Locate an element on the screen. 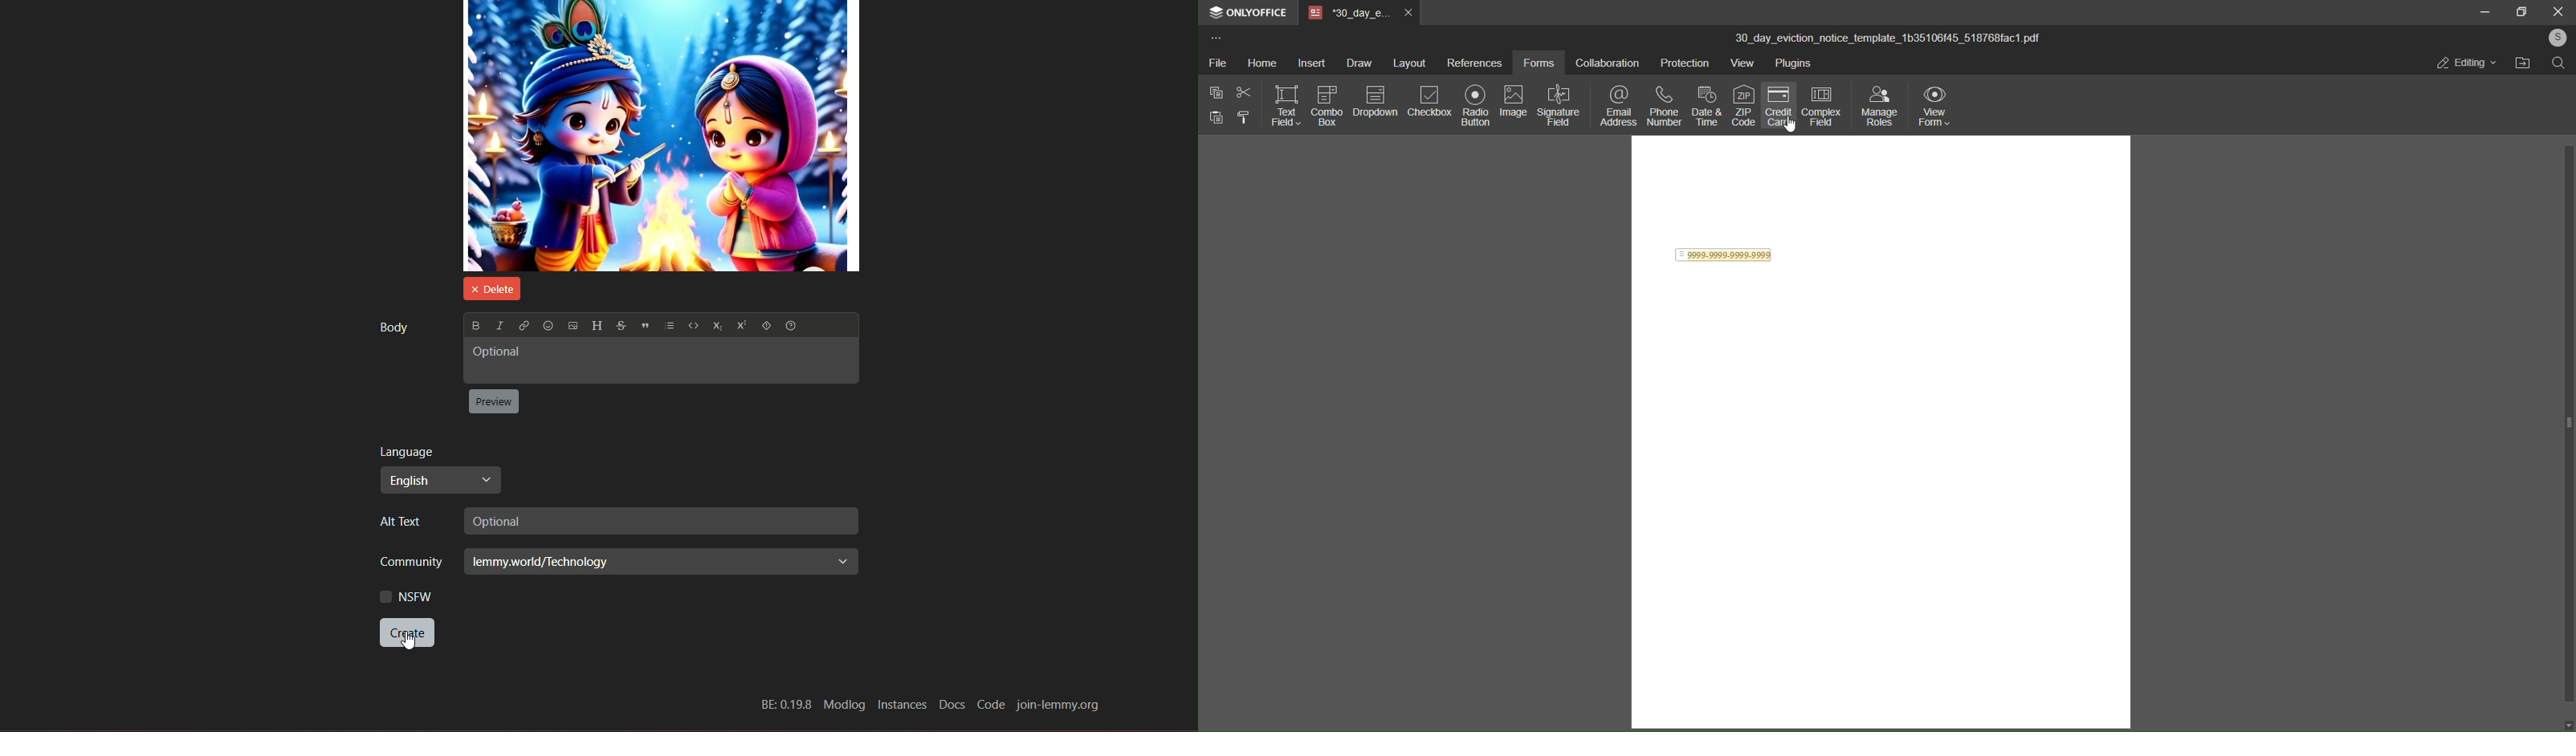 This screenshot has width=2576, height=756. open file location is located at coordinates (2523, 66).